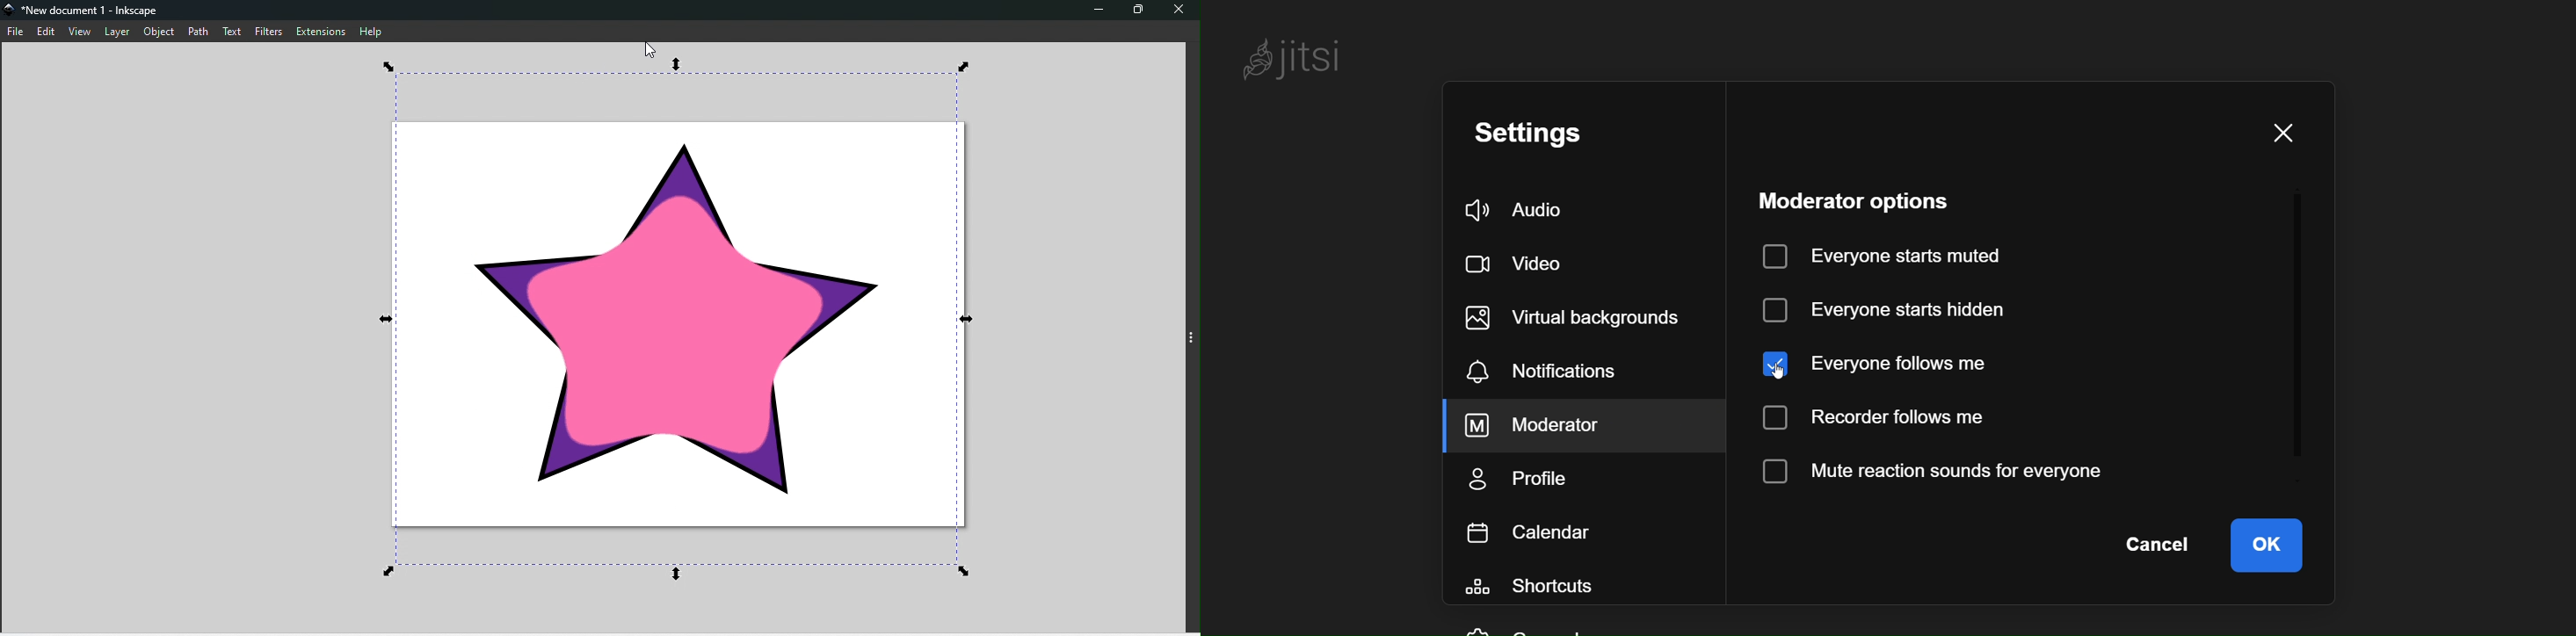 This screenshot has height=644, width=2576. I want to click on calendar, so click(1534, 532).